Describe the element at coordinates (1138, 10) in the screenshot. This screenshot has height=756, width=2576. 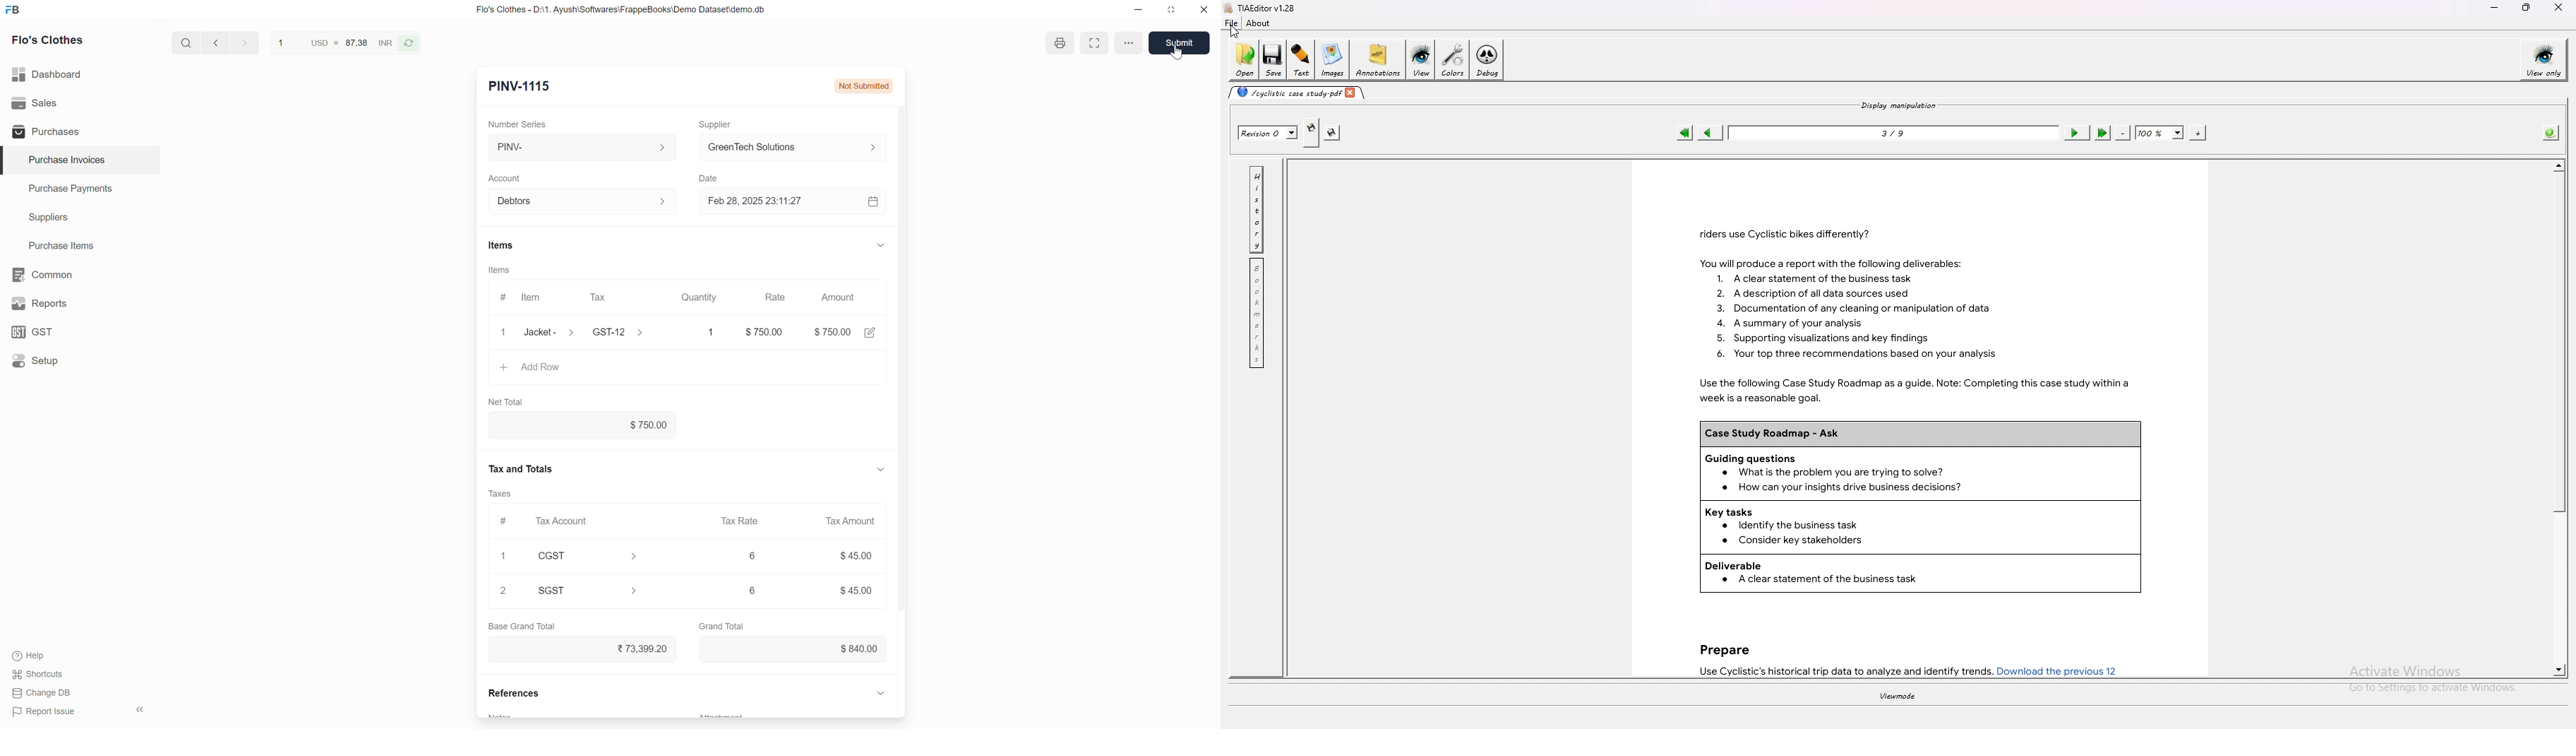
I see `Minimize` at that location.